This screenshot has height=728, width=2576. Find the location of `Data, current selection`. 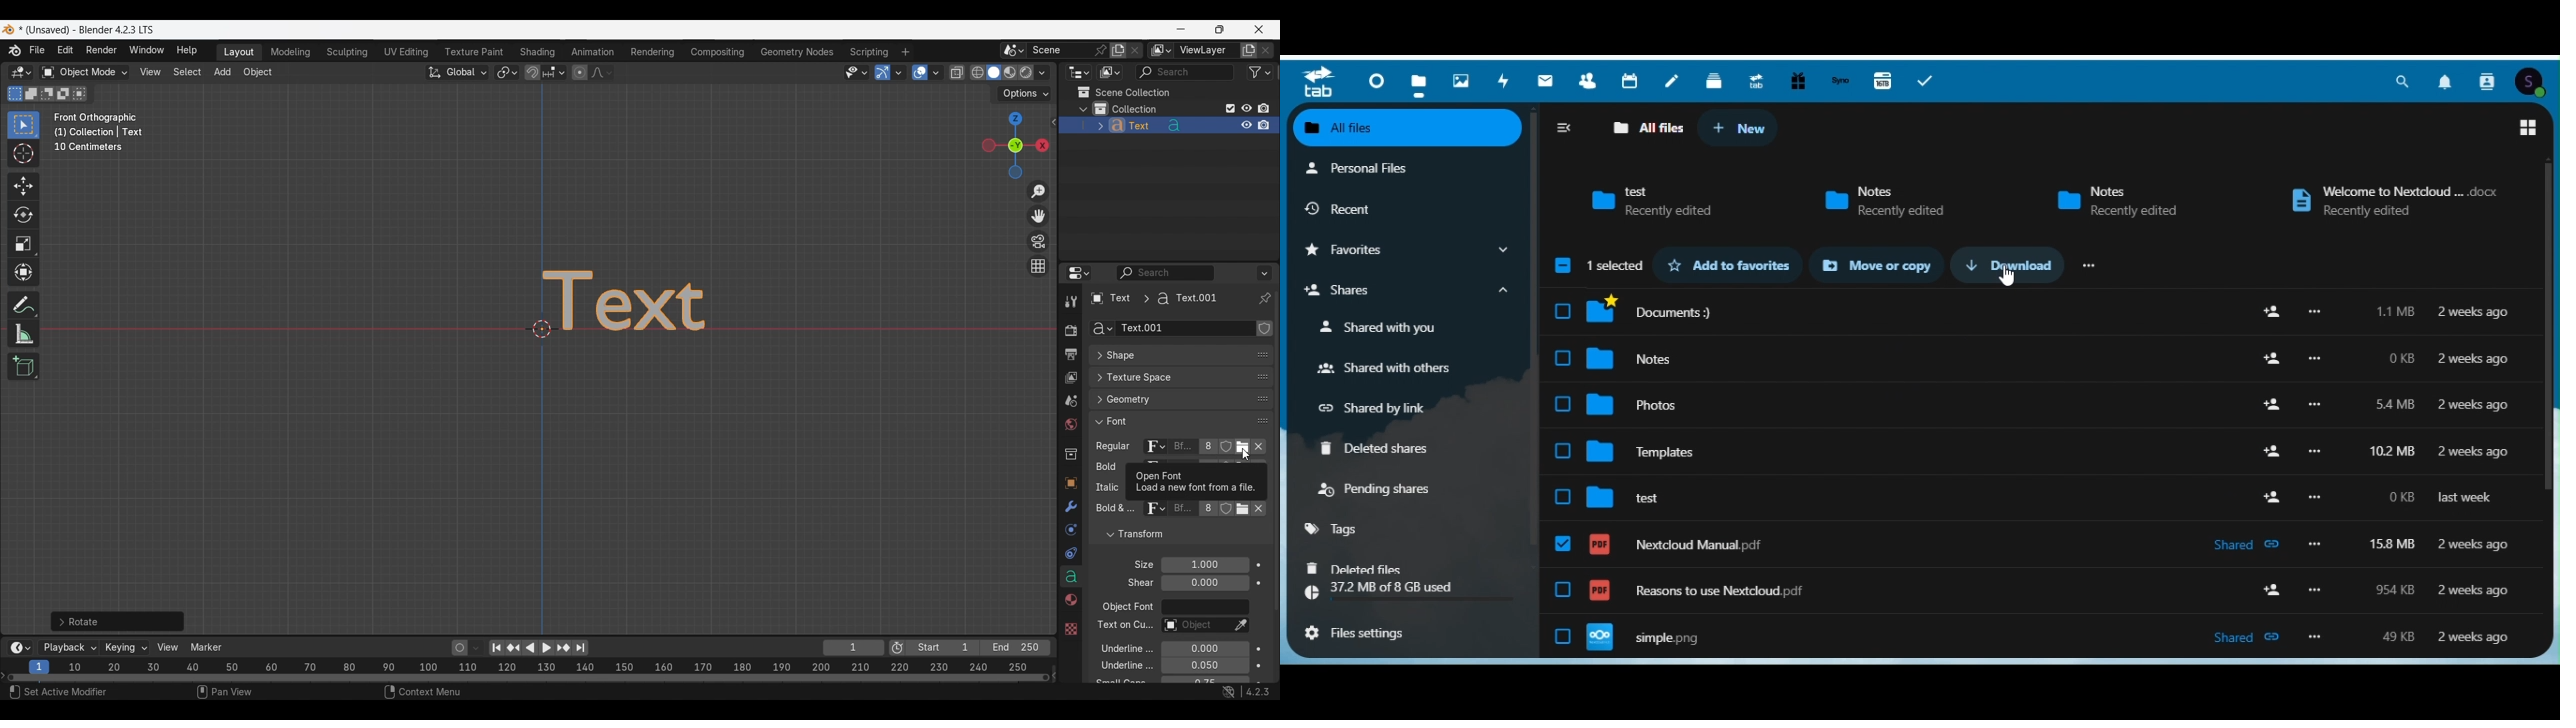

Data, current selection is located at coordinates (1071, 577).